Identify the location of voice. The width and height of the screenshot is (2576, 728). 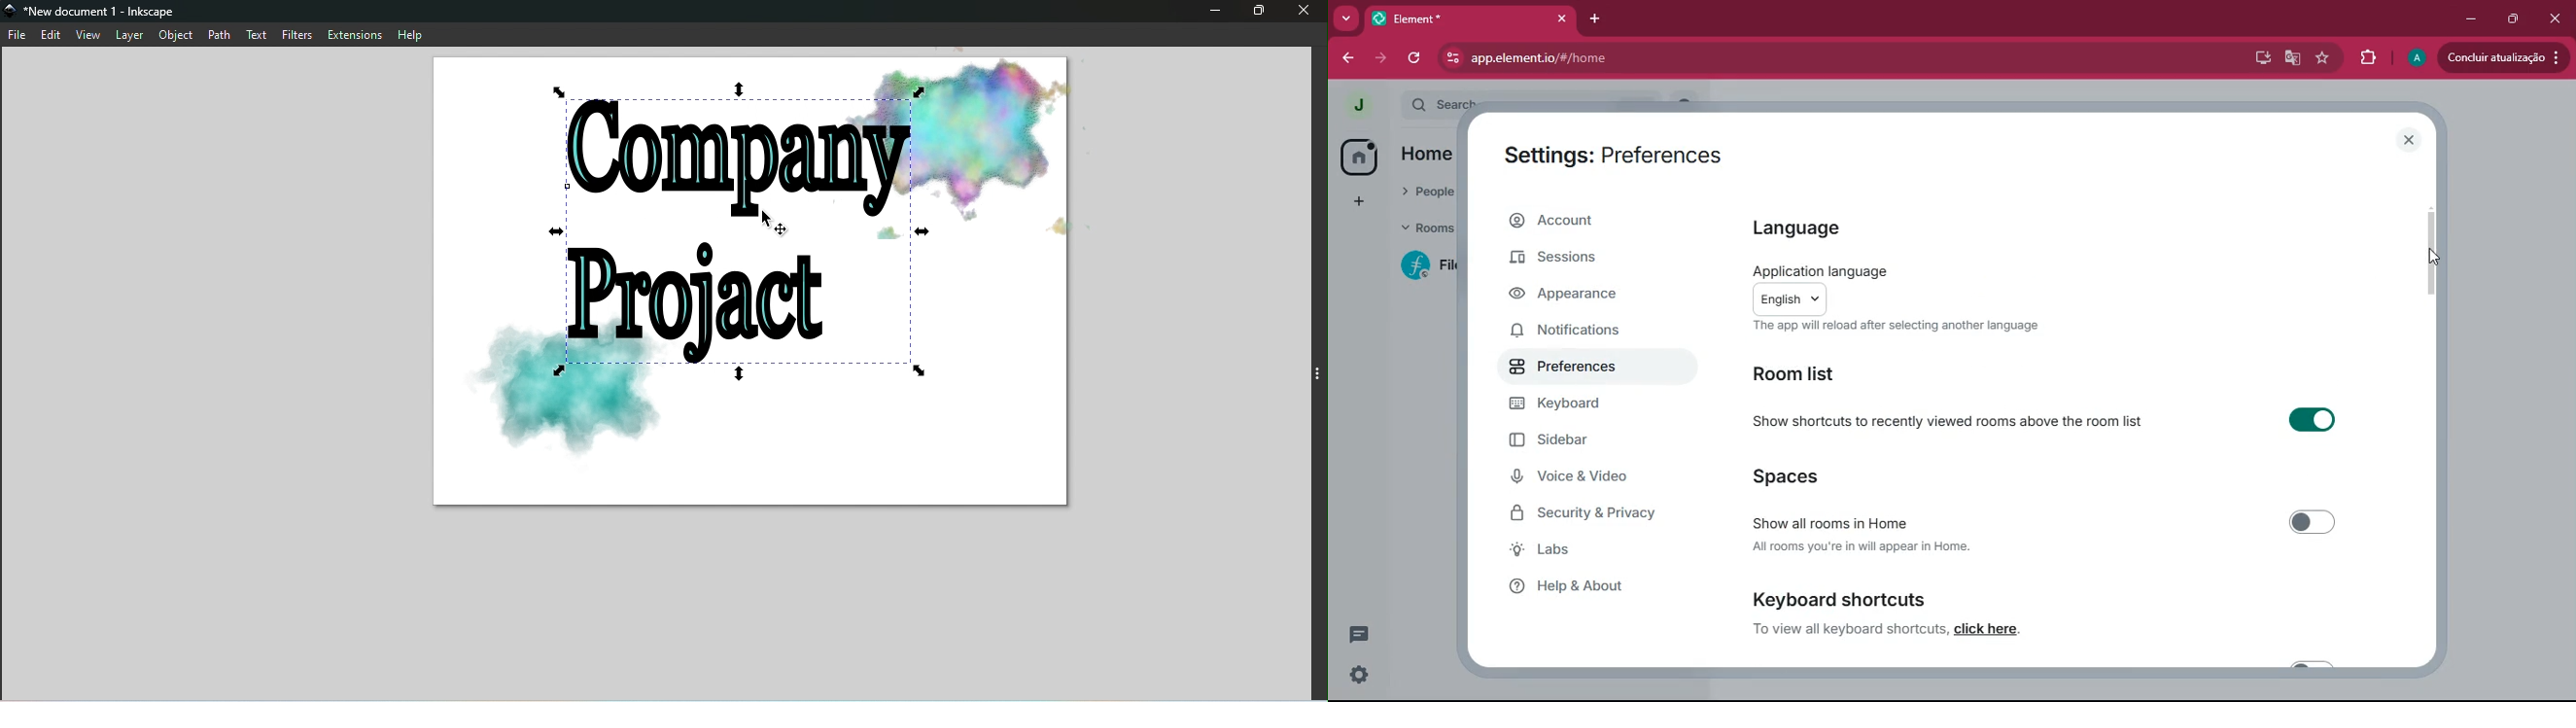
(1590, 479).